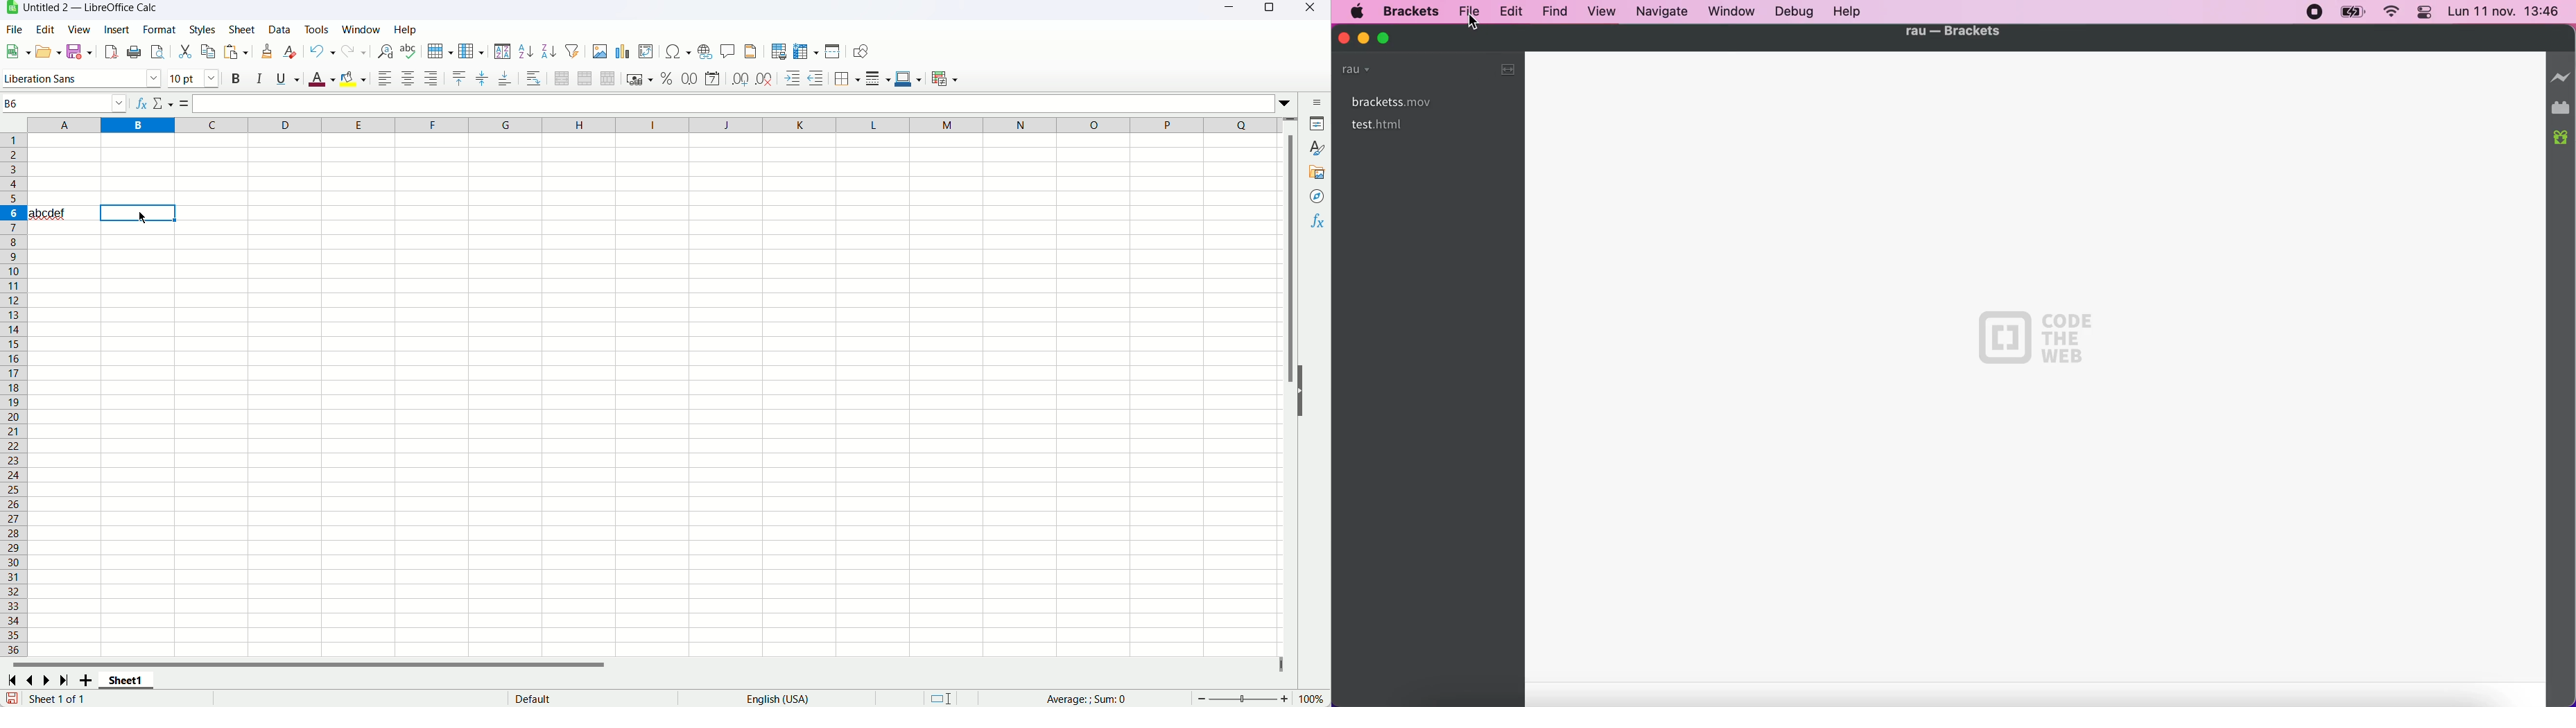  Describe the element at coordinates (505, 79) in the screenshot. I see `align bottom` at that location.